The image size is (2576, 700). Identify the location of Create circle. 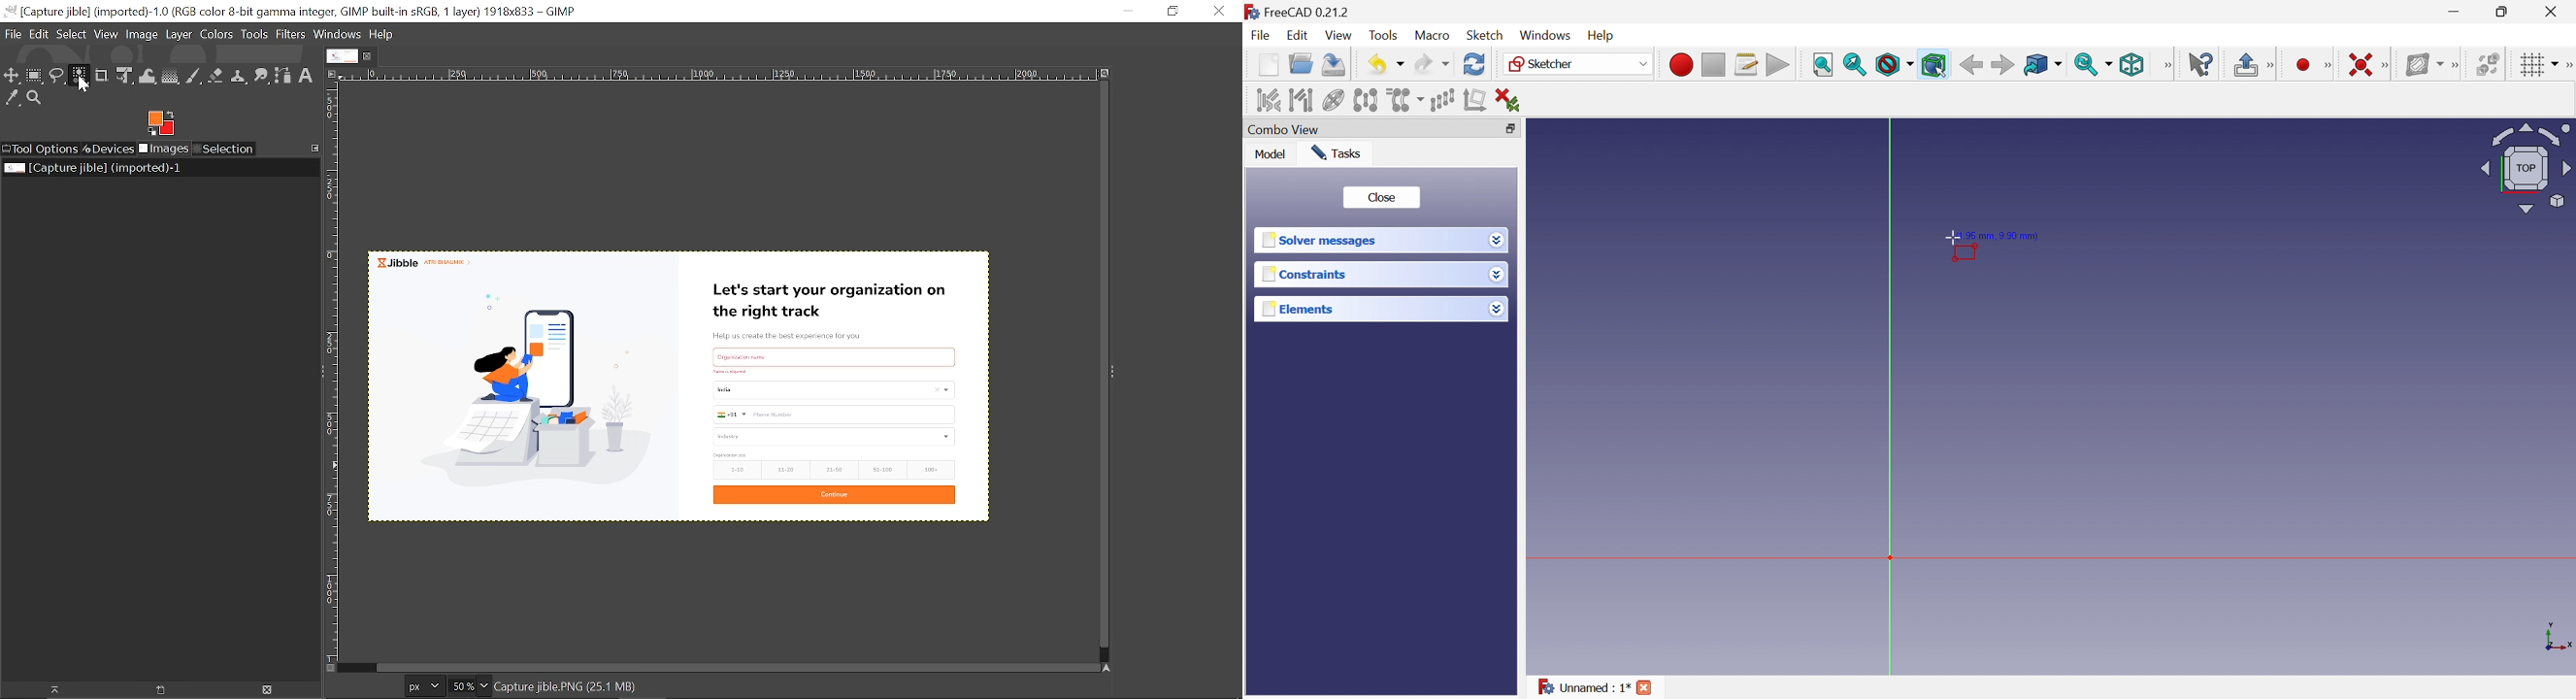
(2304, 65).